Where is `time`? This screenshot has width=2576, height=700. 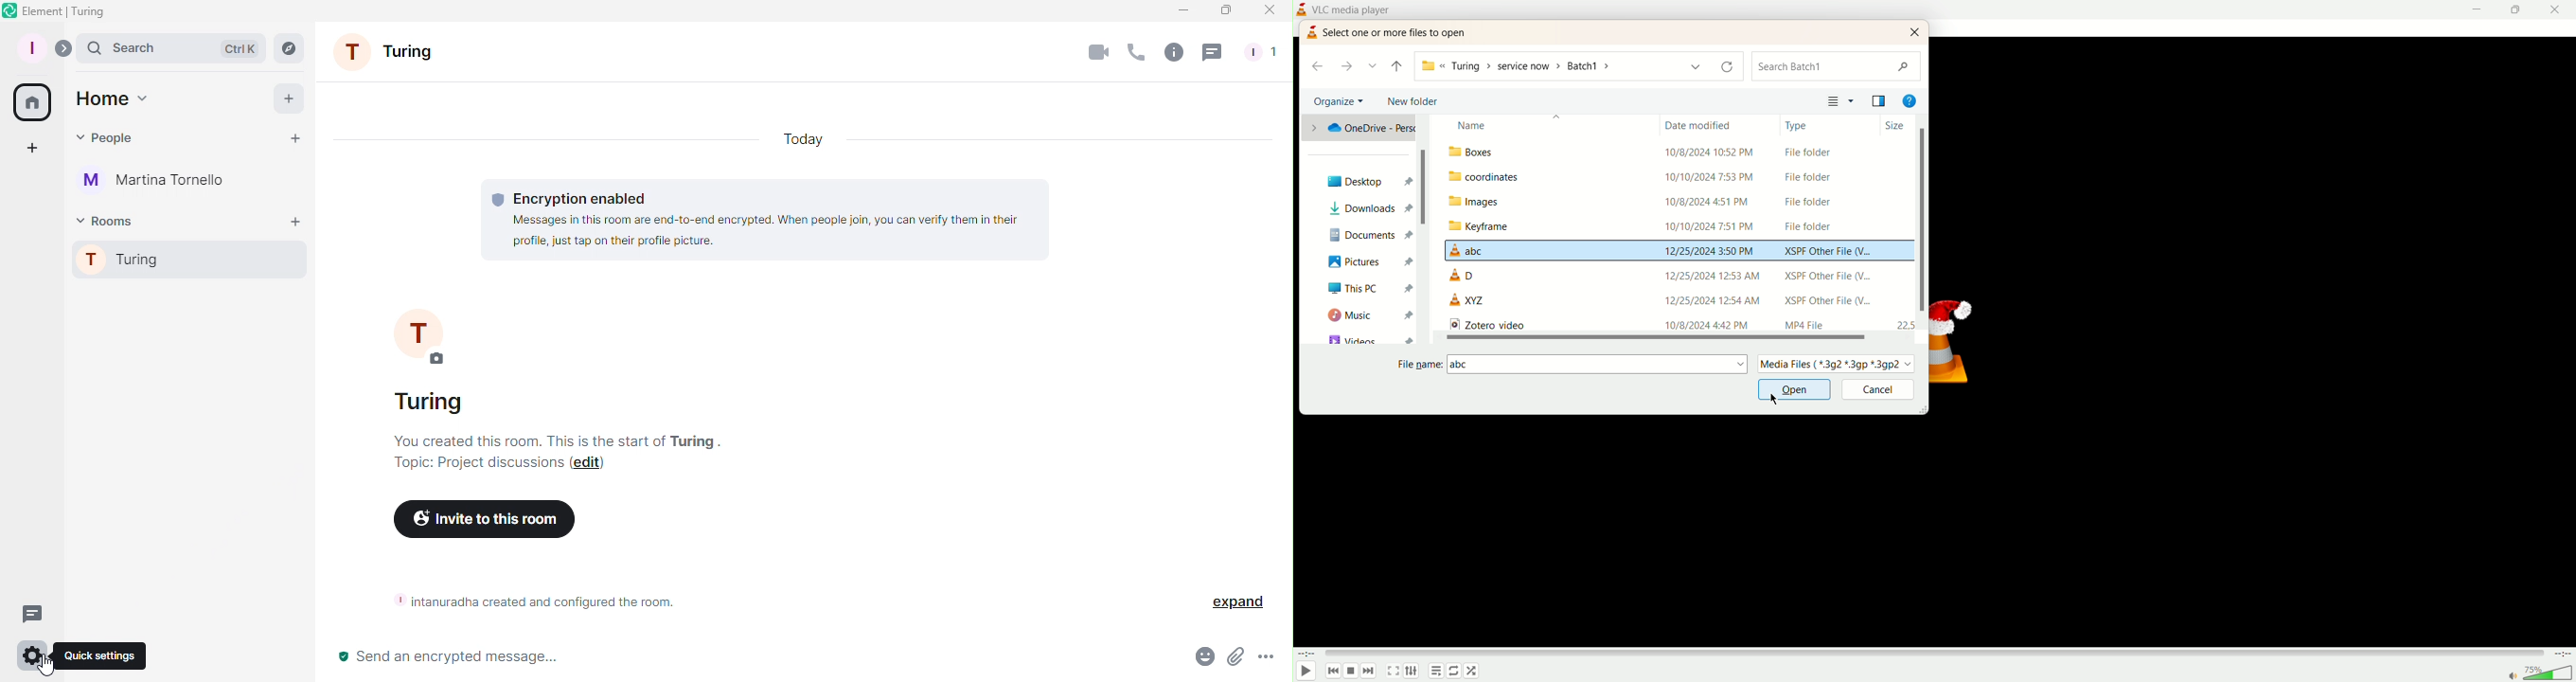 time is located at coordinates (1307, 654).